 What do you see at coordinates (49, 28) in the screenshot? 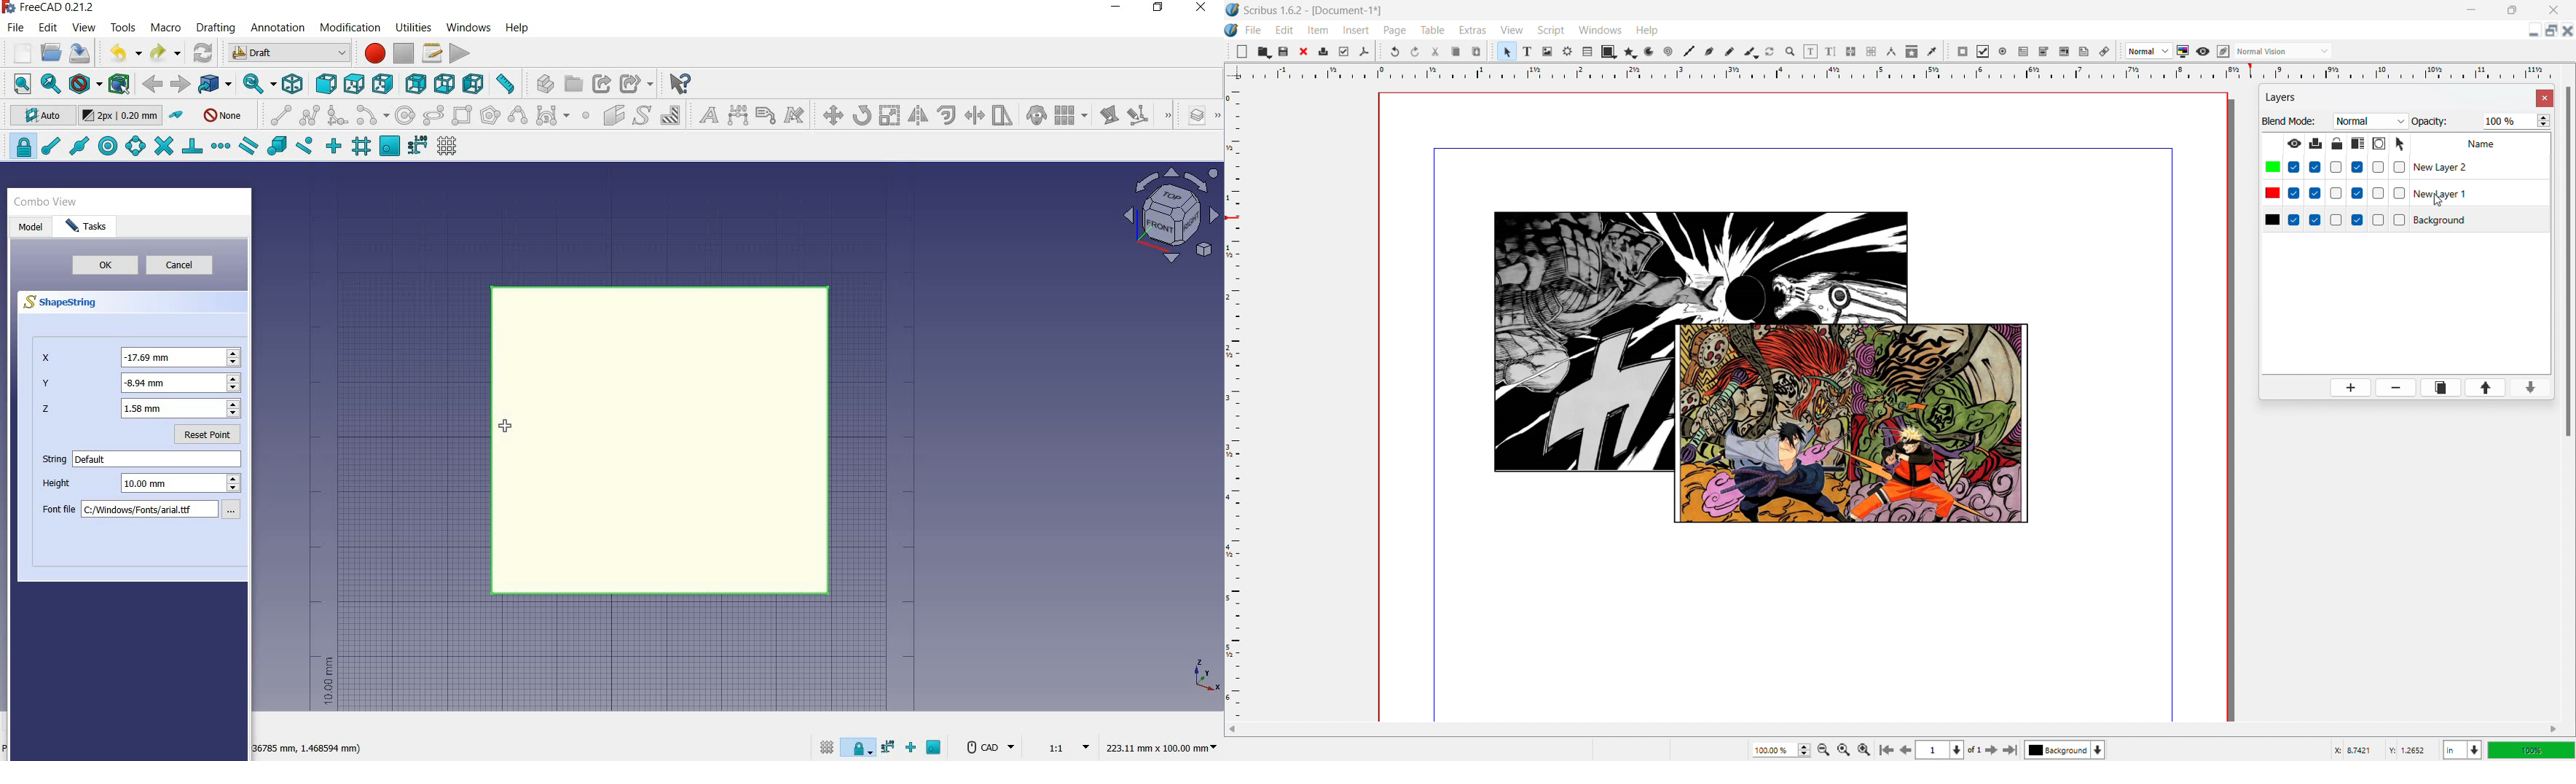
I see `edit` at bounding box center [49, 28].